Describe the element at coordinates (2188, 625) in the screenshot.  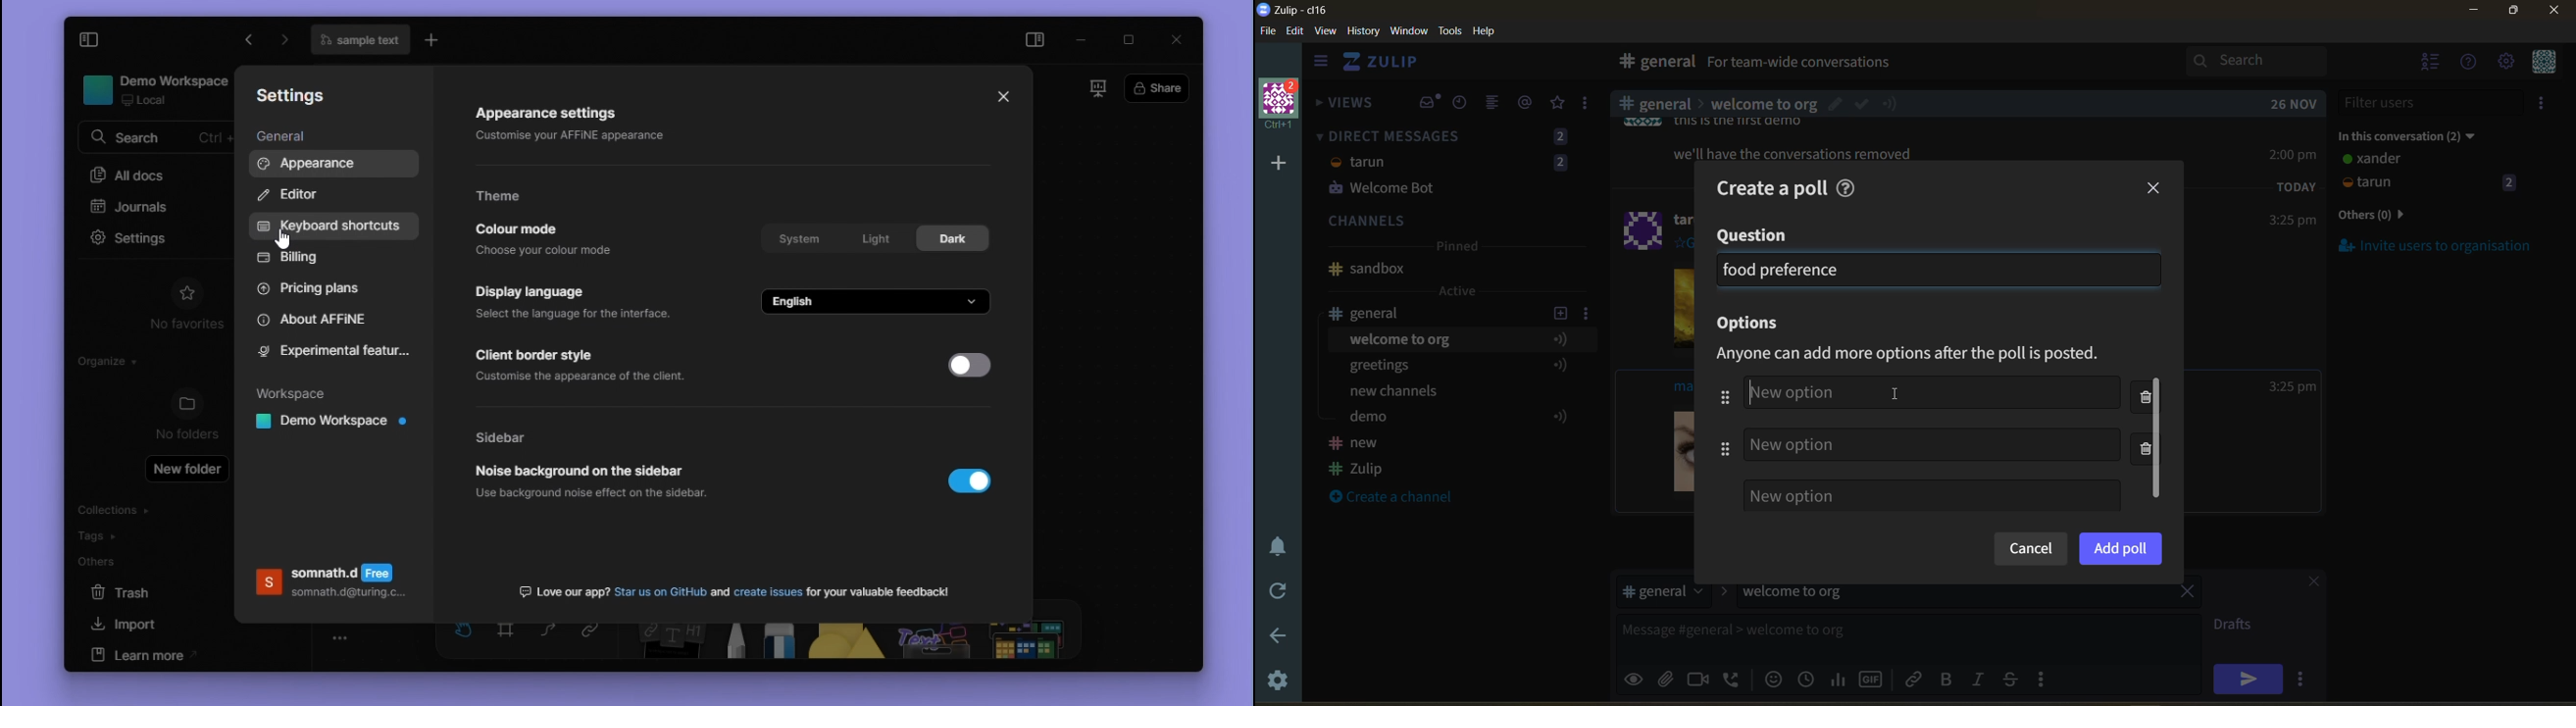
I see `expand compose box` at that location.